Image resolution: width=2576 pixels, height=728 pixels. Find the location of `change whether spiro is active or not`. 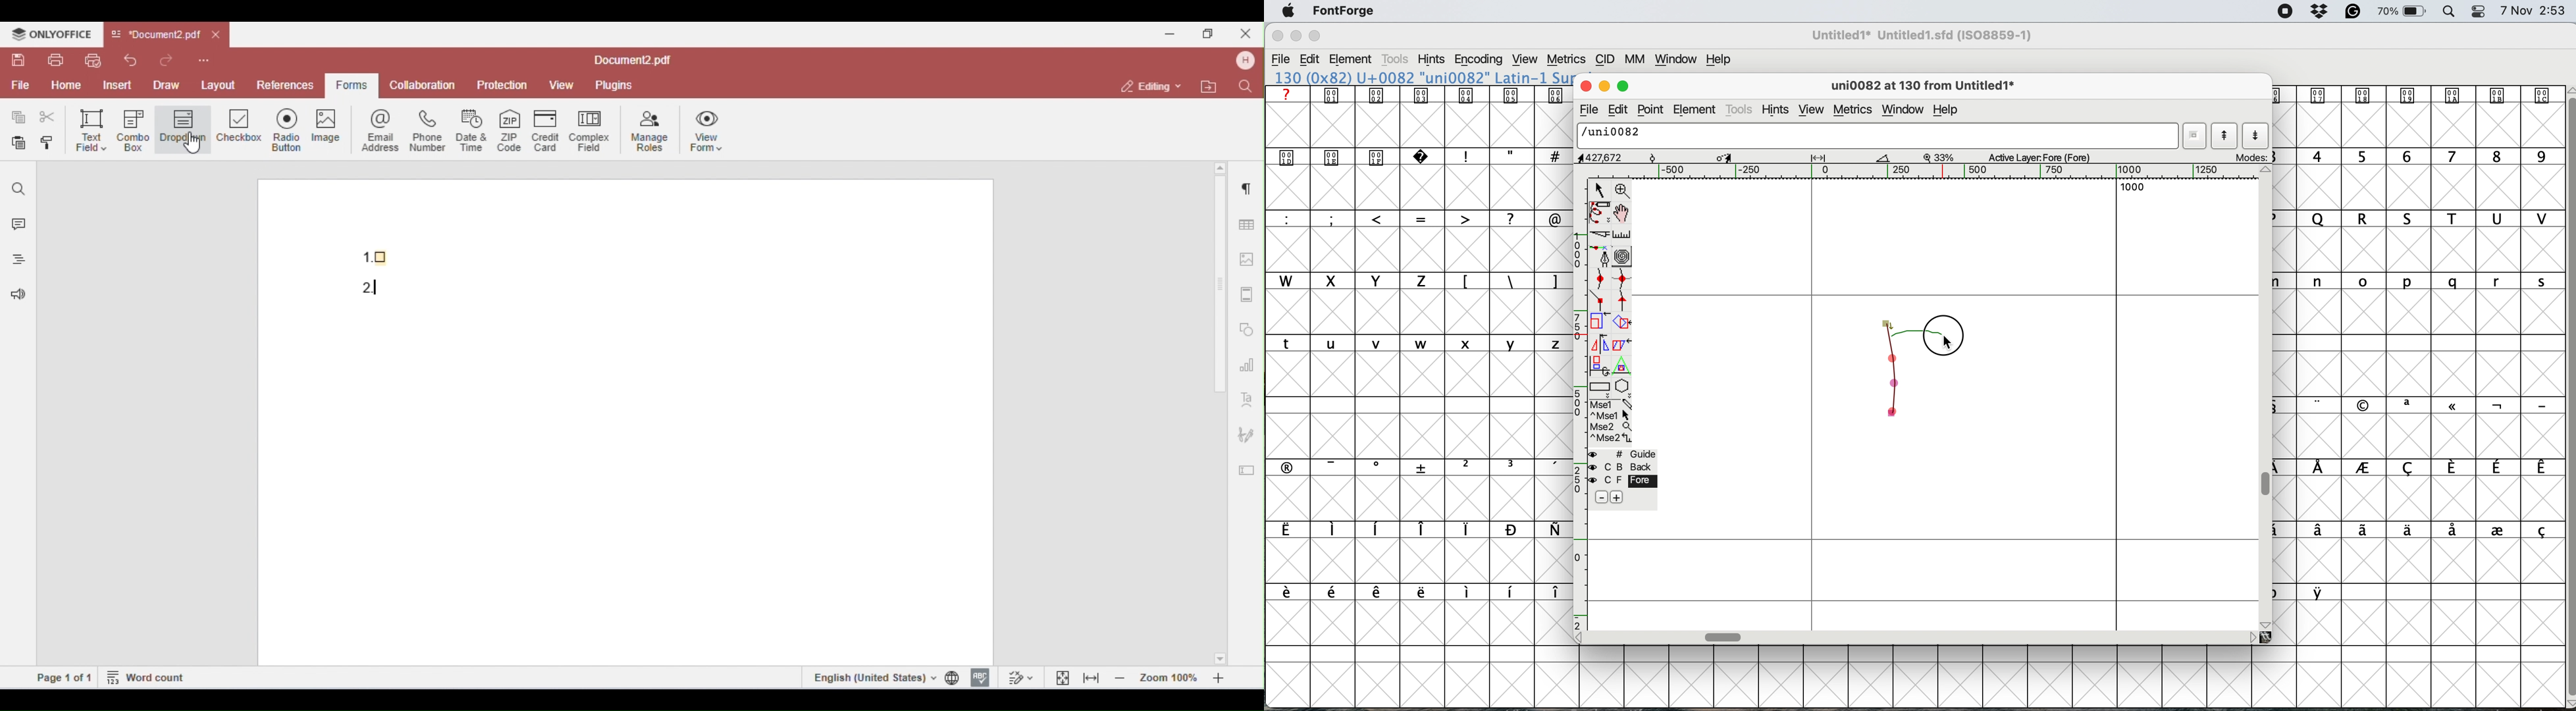

change whether spiro is active or not is located at coordinates (1625, 257).